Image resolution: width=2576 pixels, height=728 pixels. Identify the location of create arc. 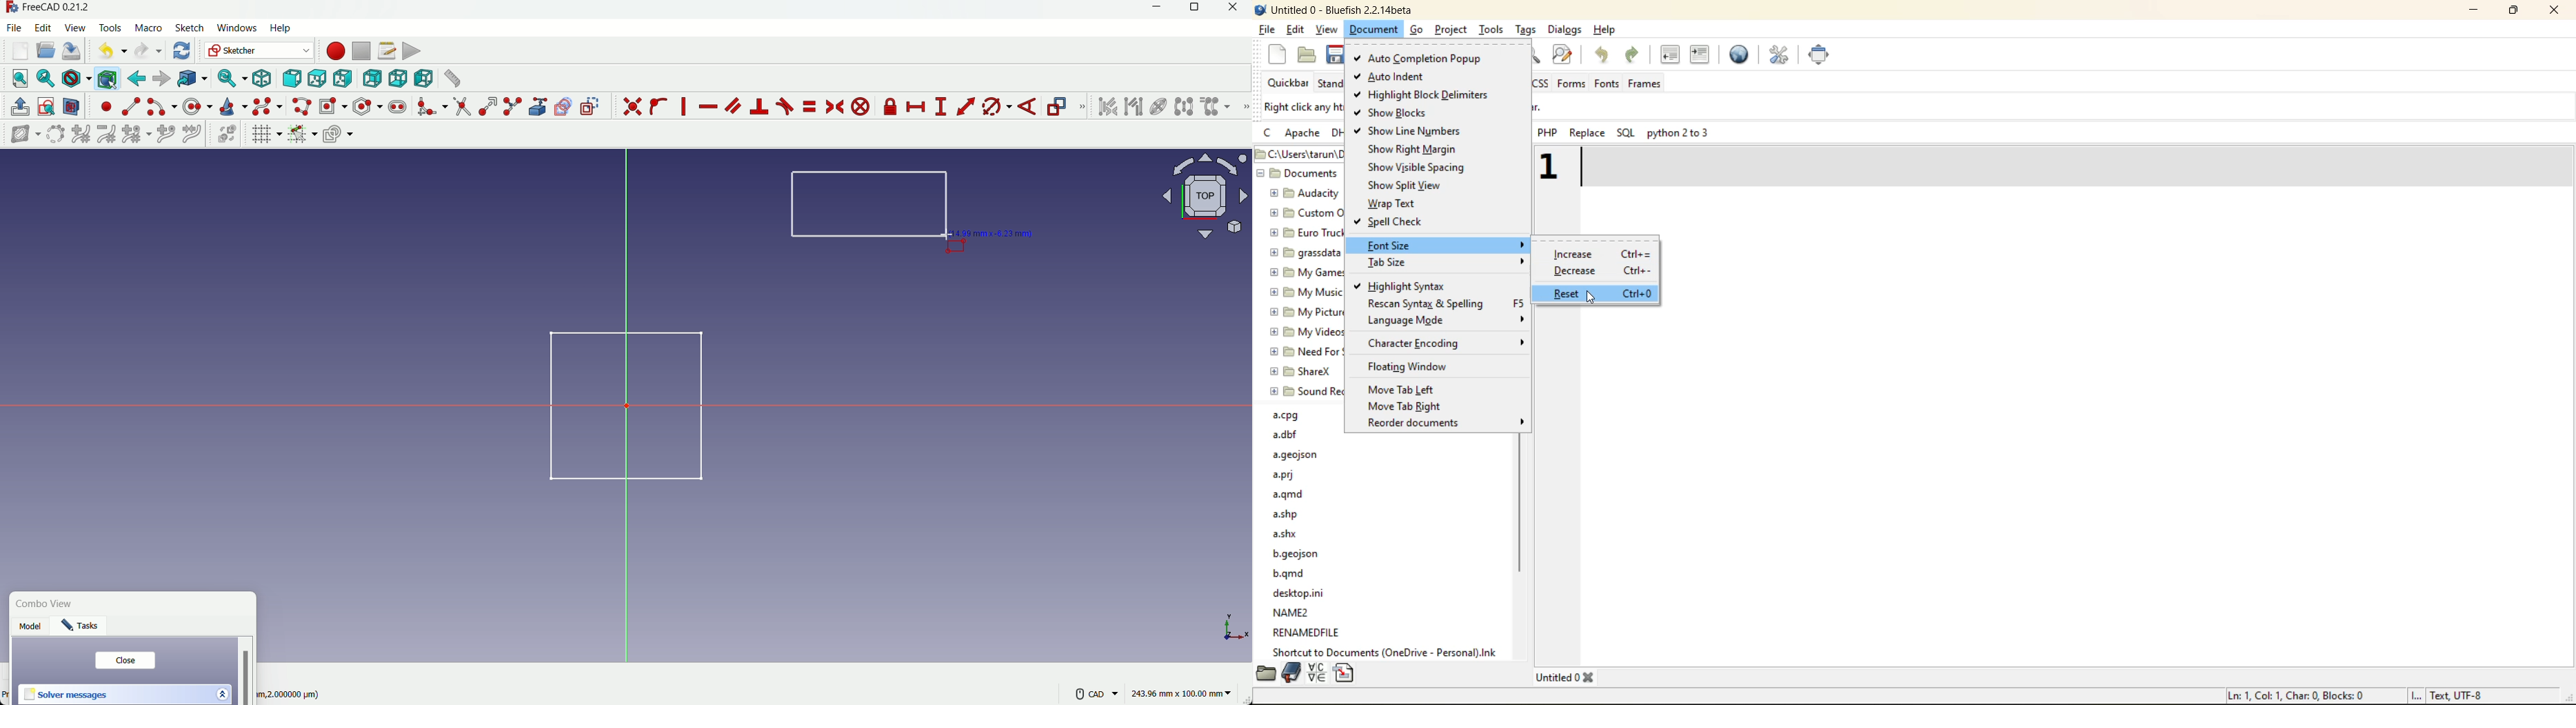
(162, 107).